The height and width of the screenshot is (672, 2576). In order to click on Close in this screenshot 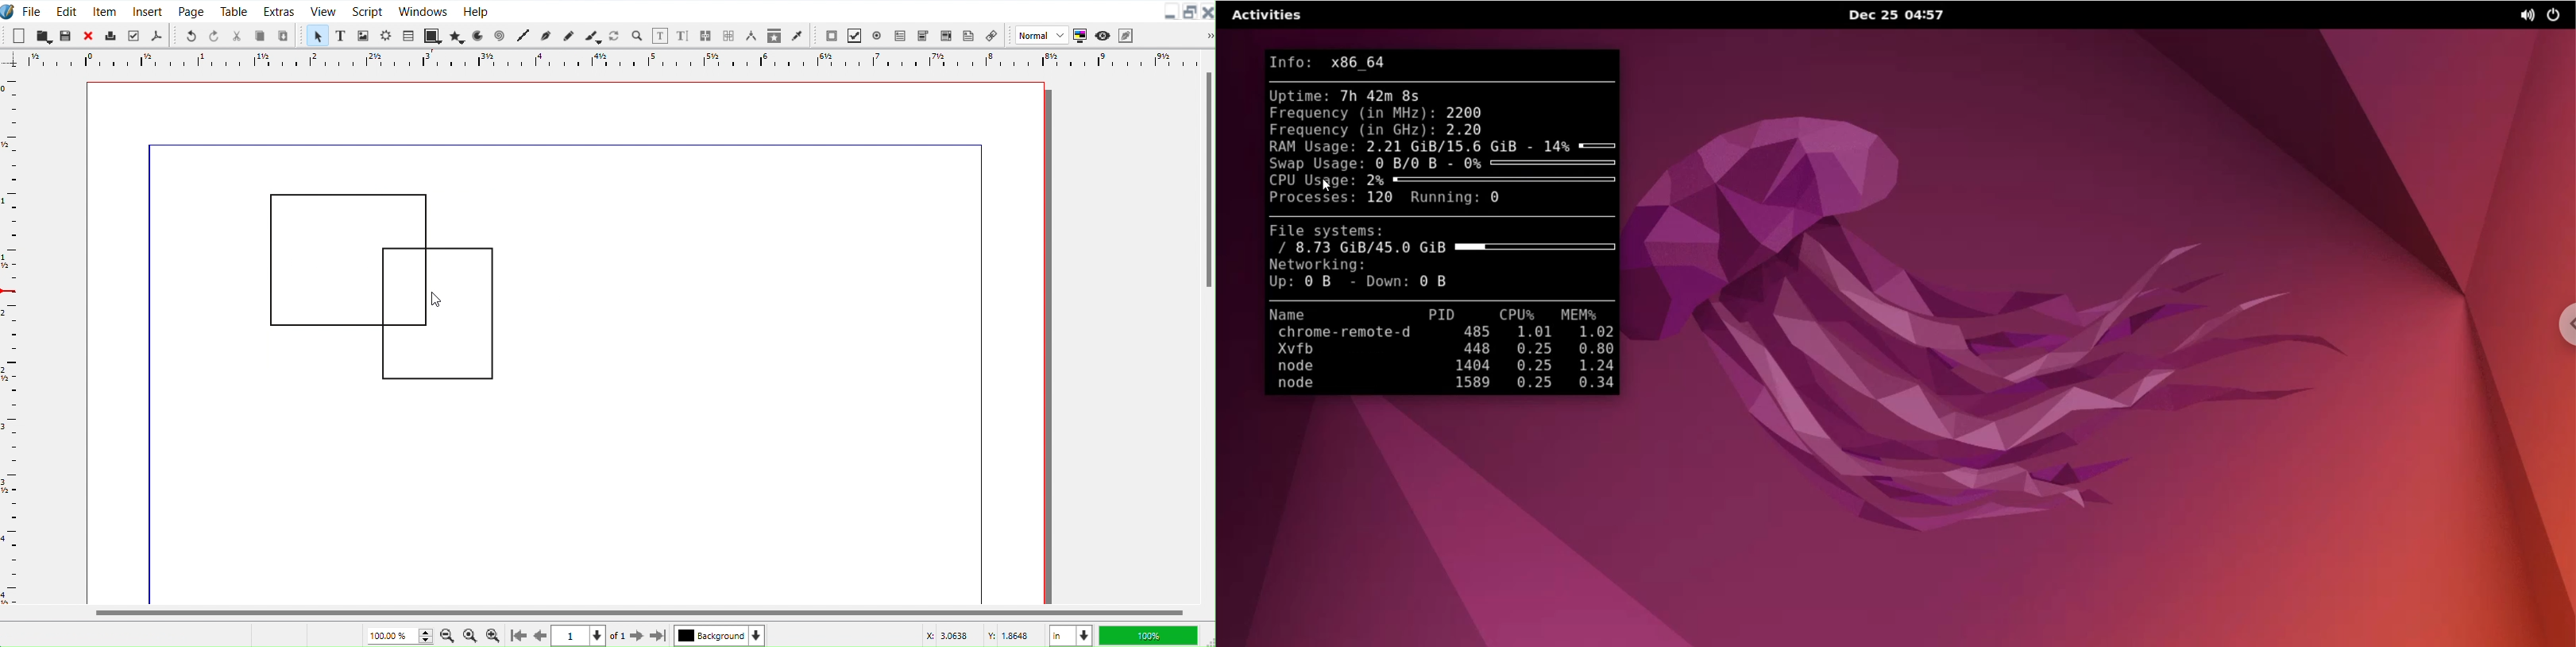, I will do `click(1207, 12)`.